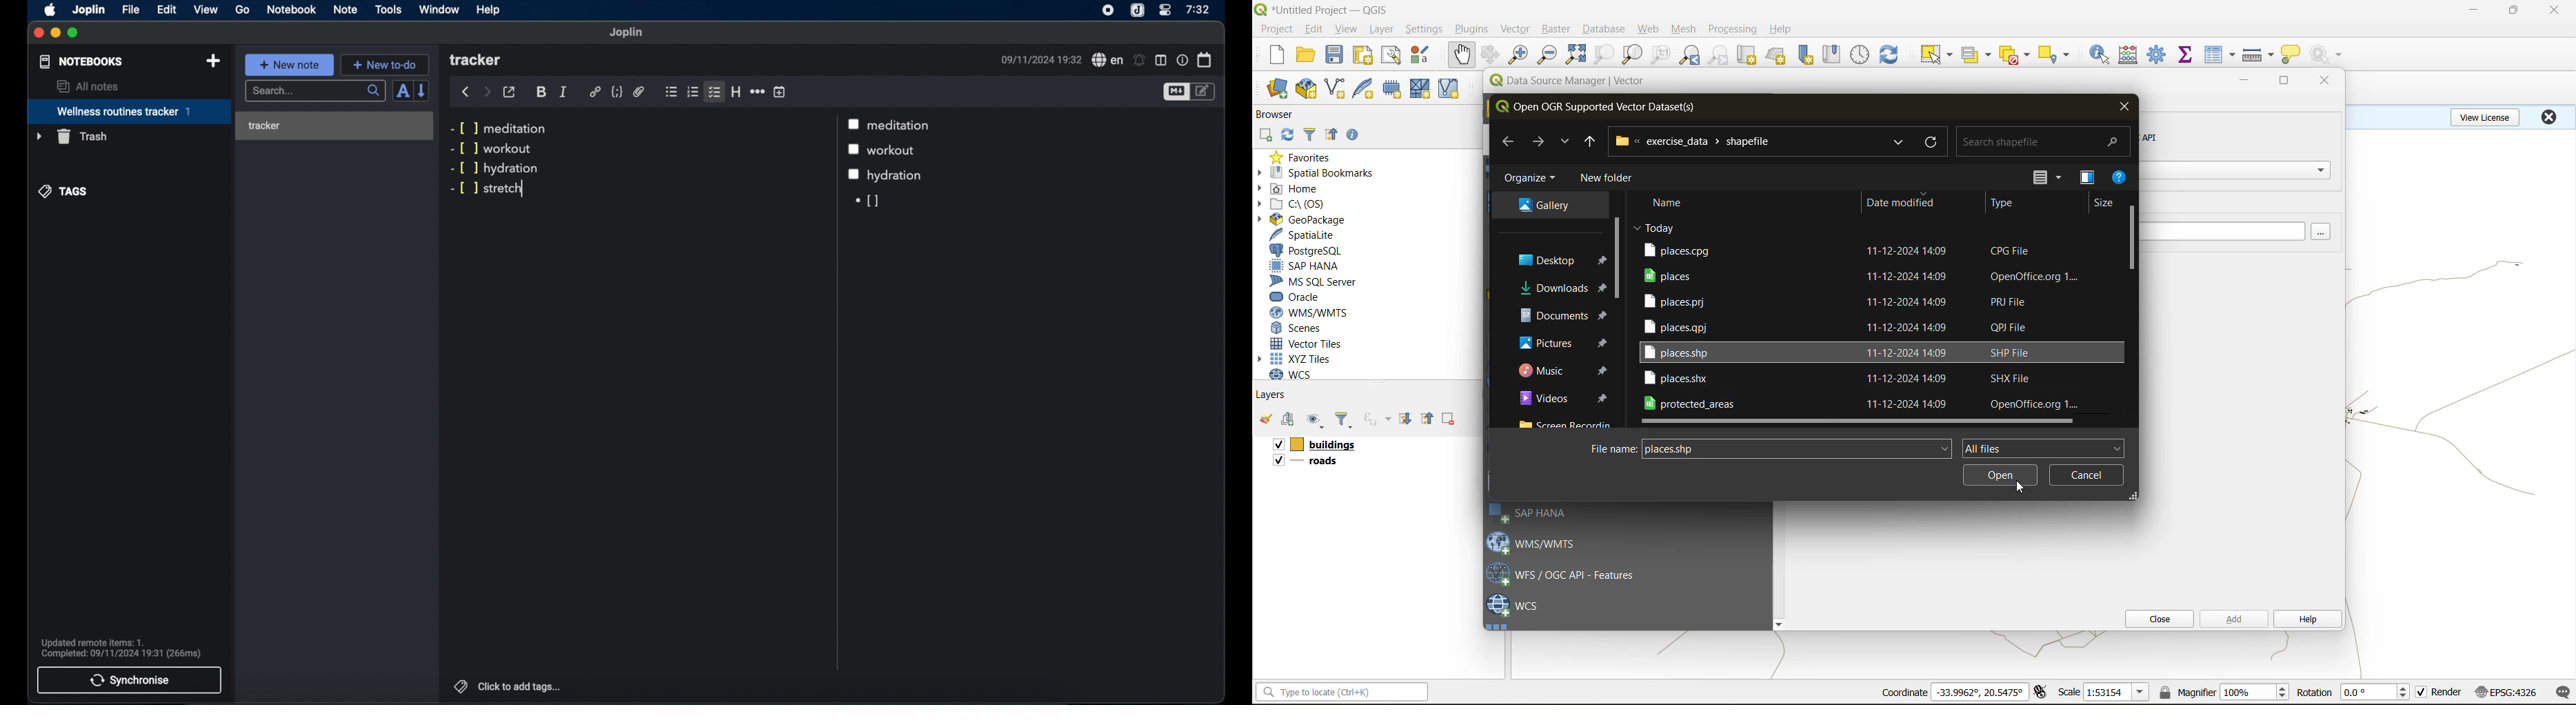 The image size is (2576, 728). I want to click on hydration, so click(897, 176).